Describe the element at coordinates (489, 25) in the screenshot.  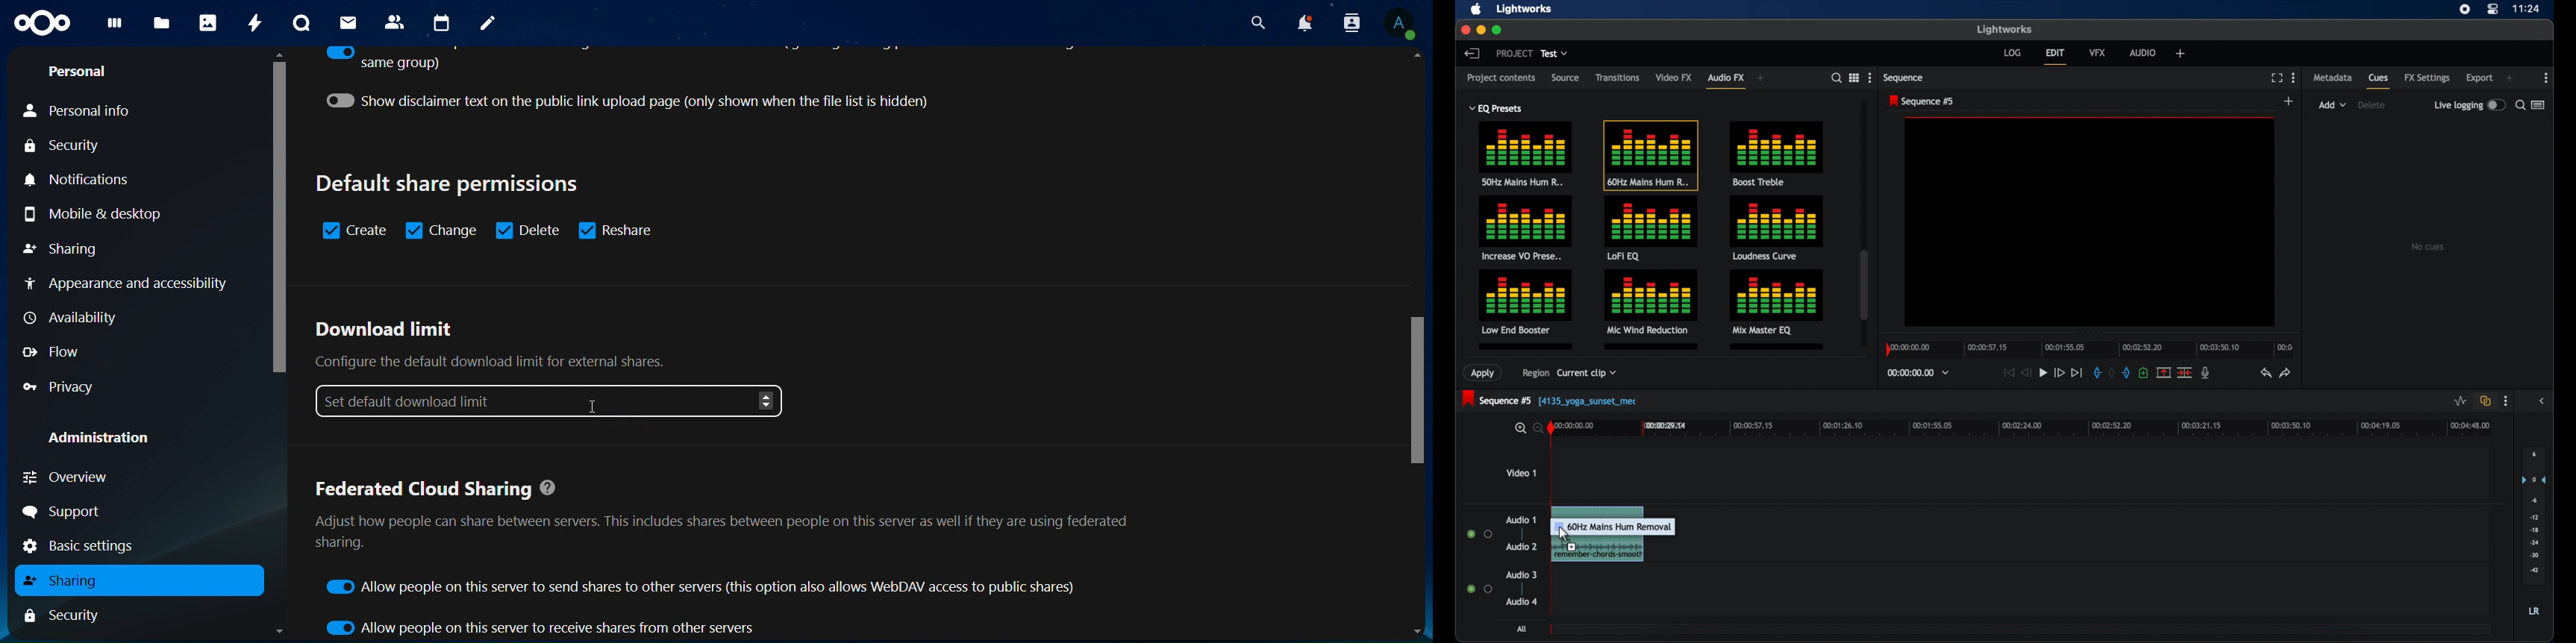
I see `notes` at that location.